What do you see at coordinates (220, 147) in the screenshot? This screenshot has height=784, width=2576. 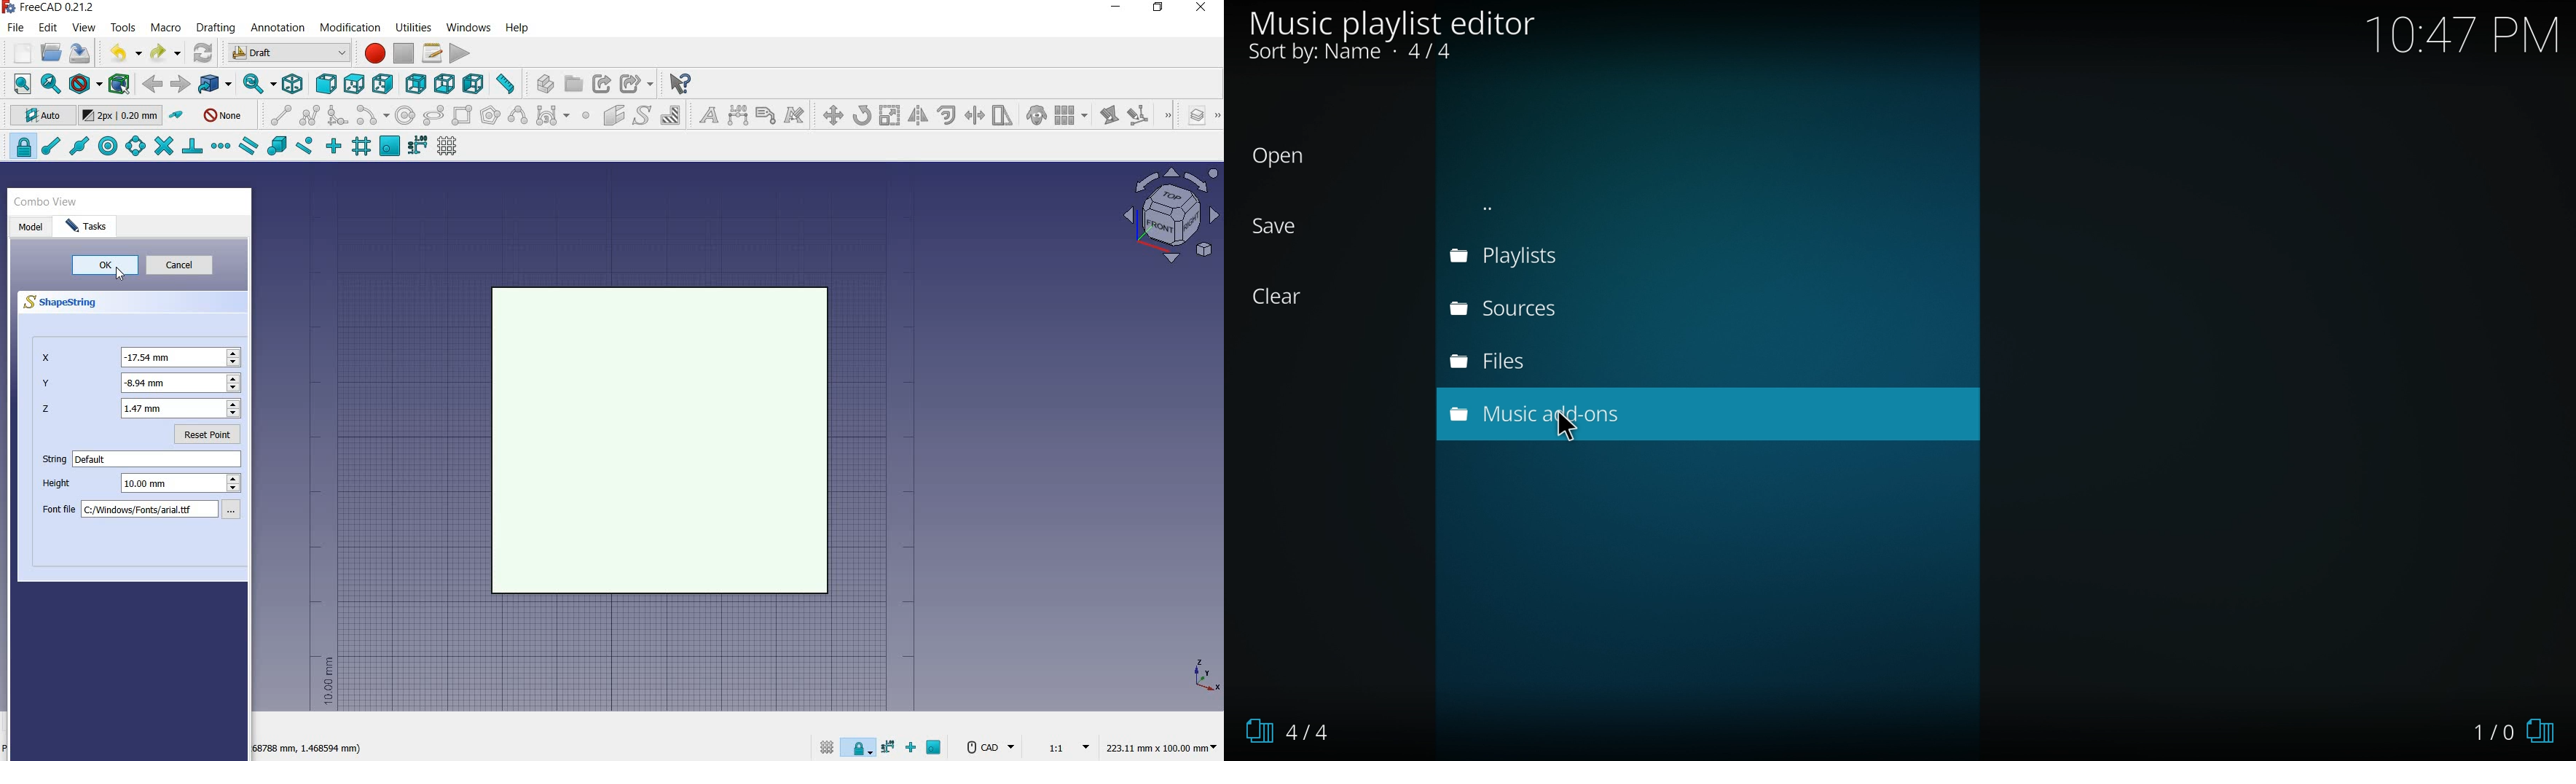 I see `snap extension` at bounding box center [220, 147].